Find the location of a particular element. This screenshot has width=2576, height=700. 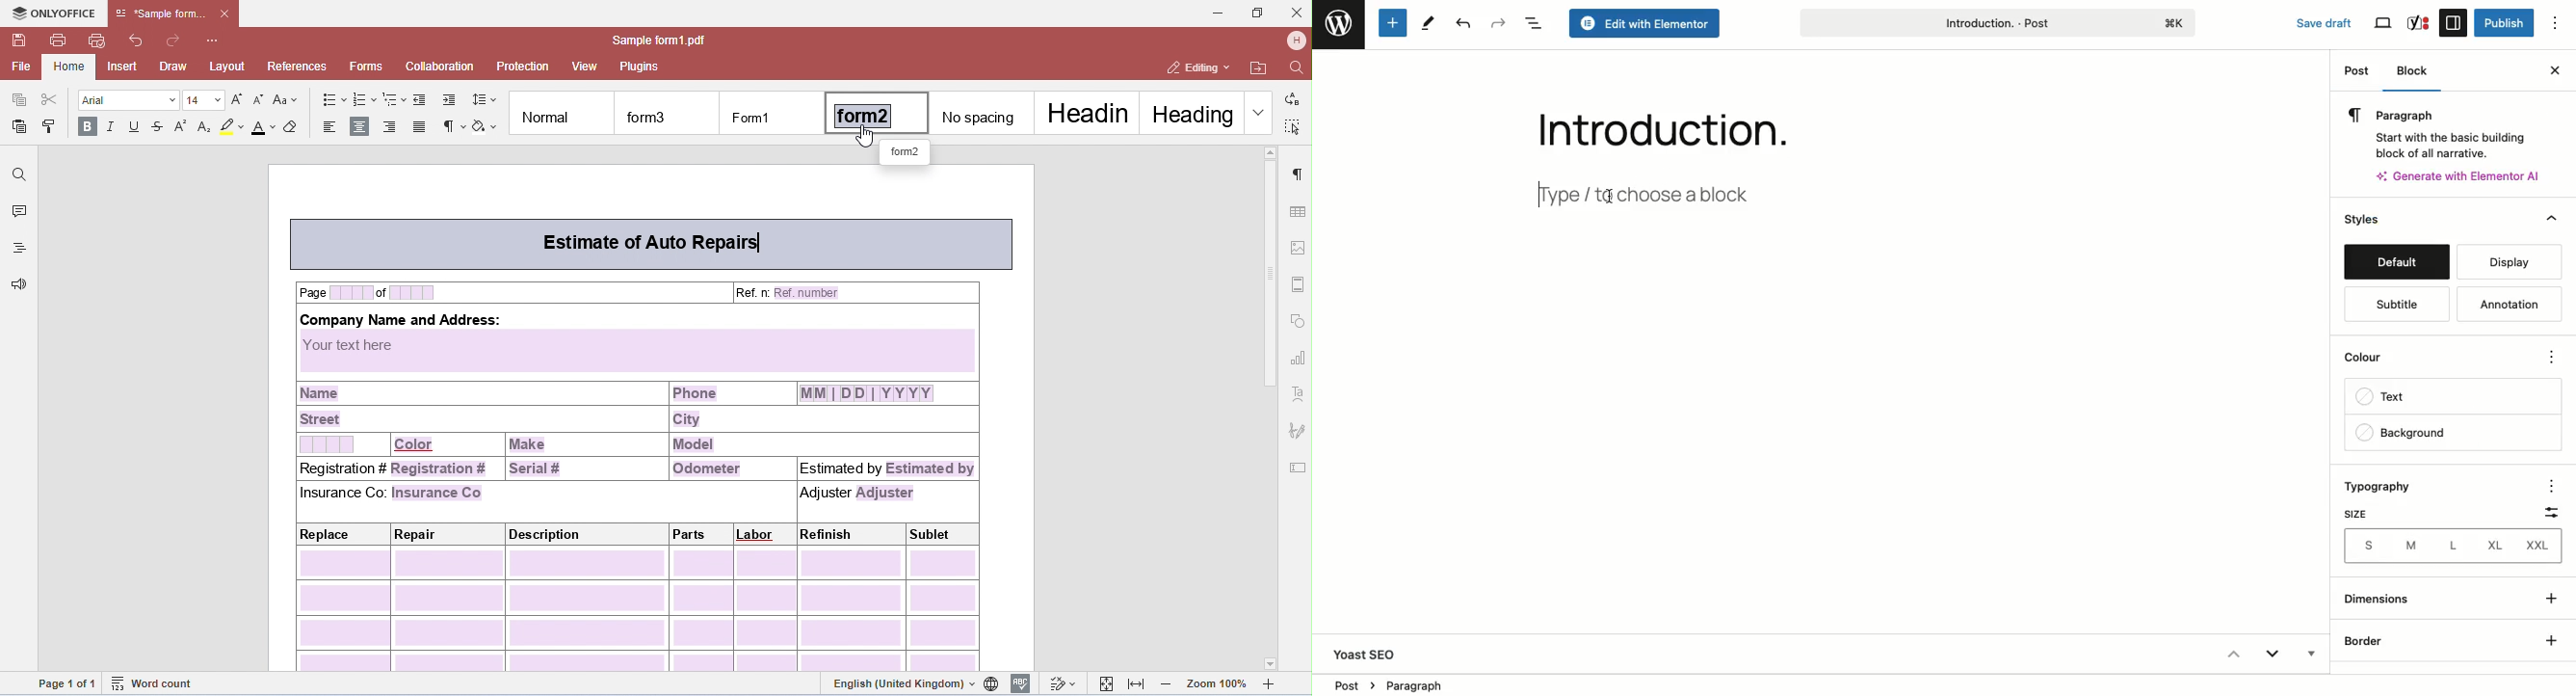

Collapse is located at coordinates (2232, 654).